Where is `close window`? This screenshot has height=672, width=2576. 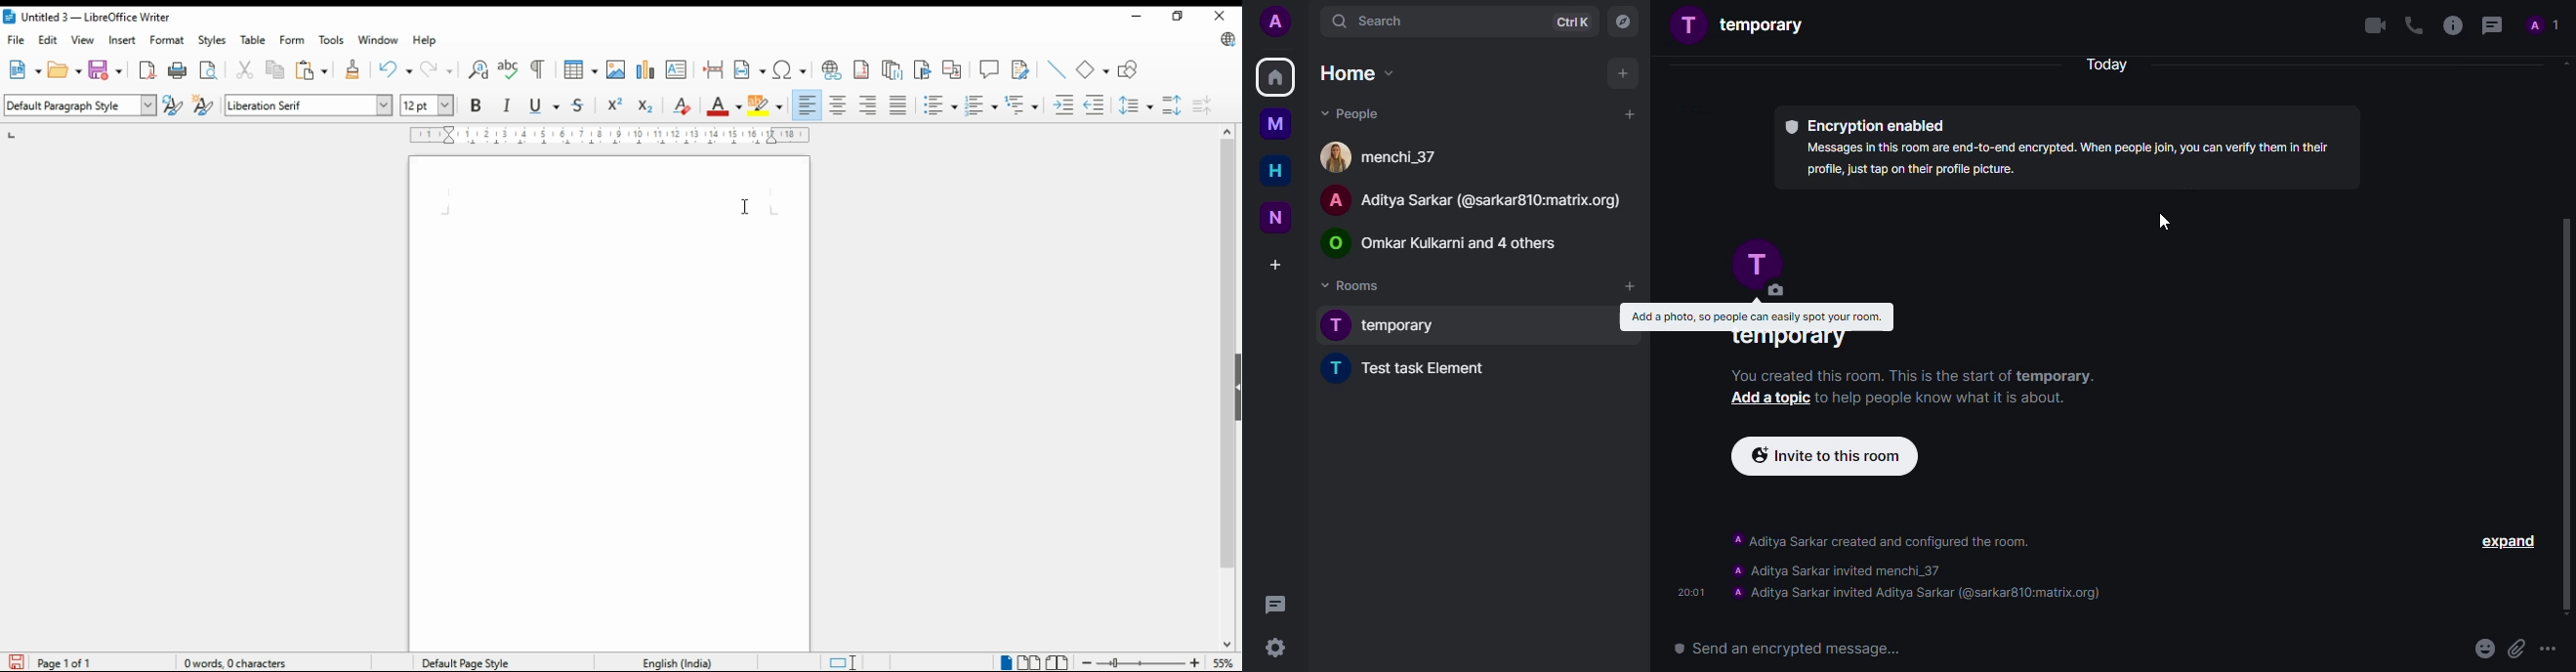
close window is located at coordinates (1219, 17).